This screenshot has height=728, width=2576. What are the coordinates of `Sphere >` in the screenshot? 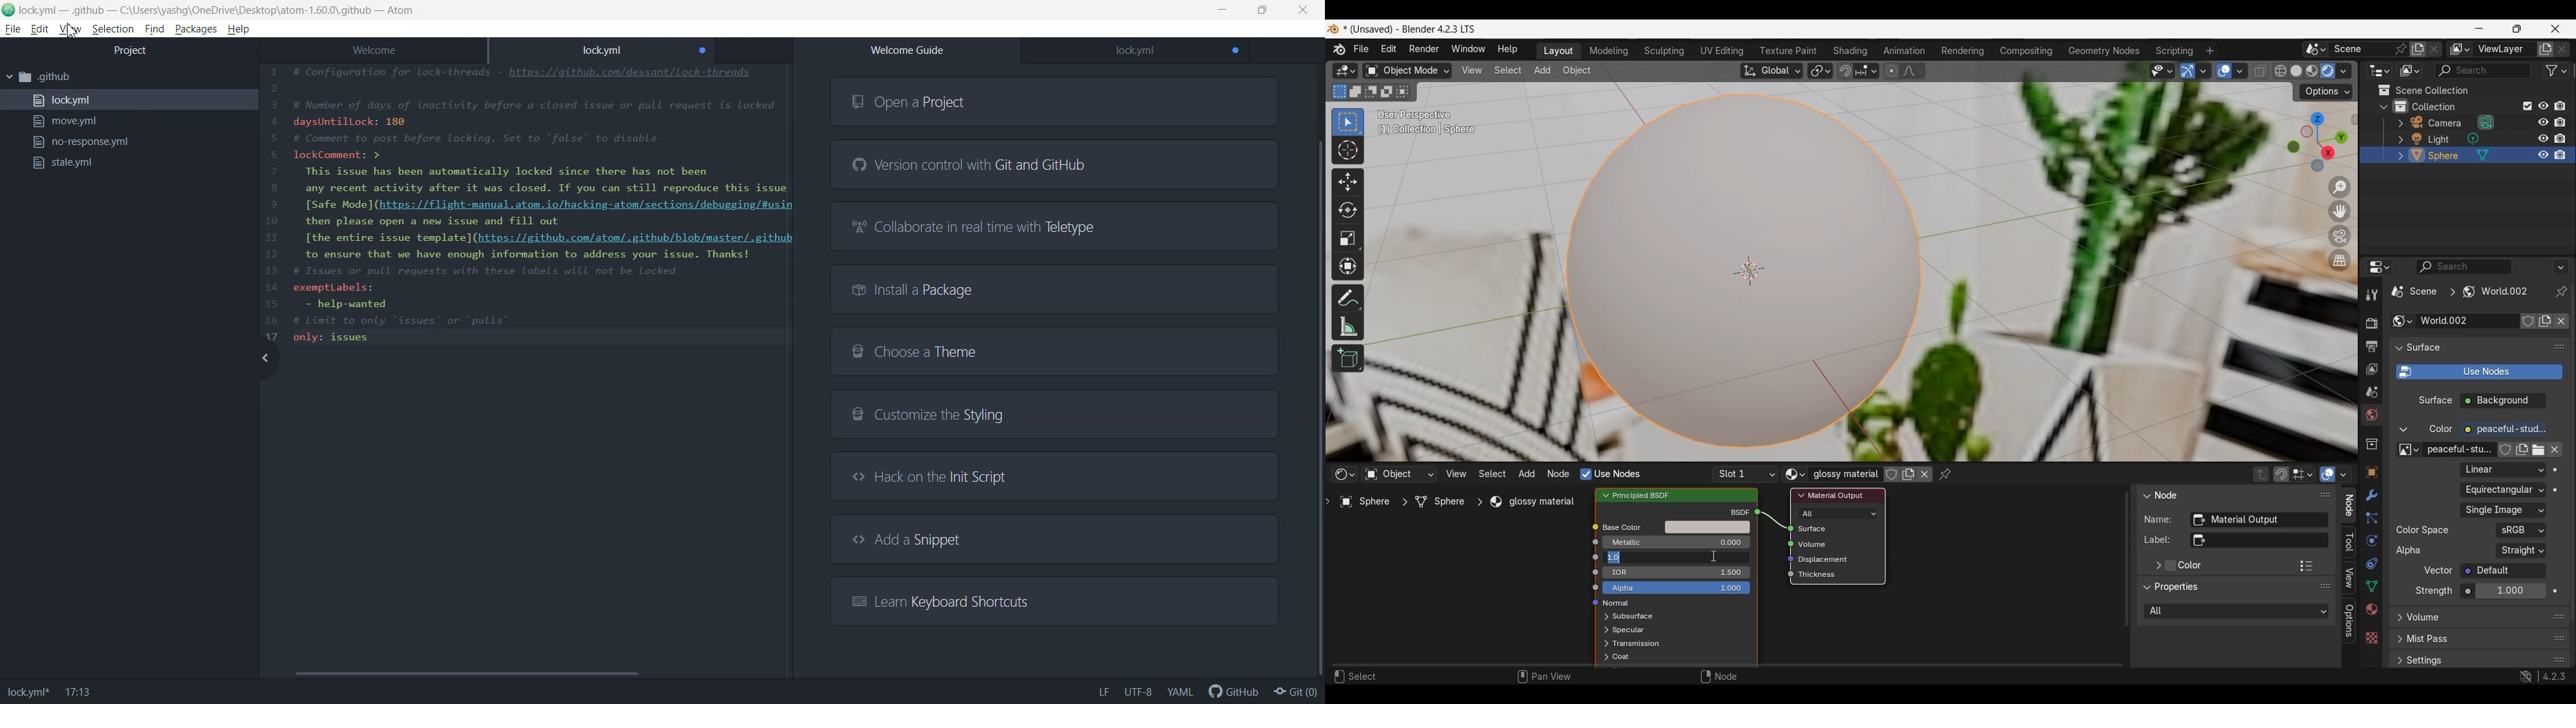 It's located at (1447, 501).